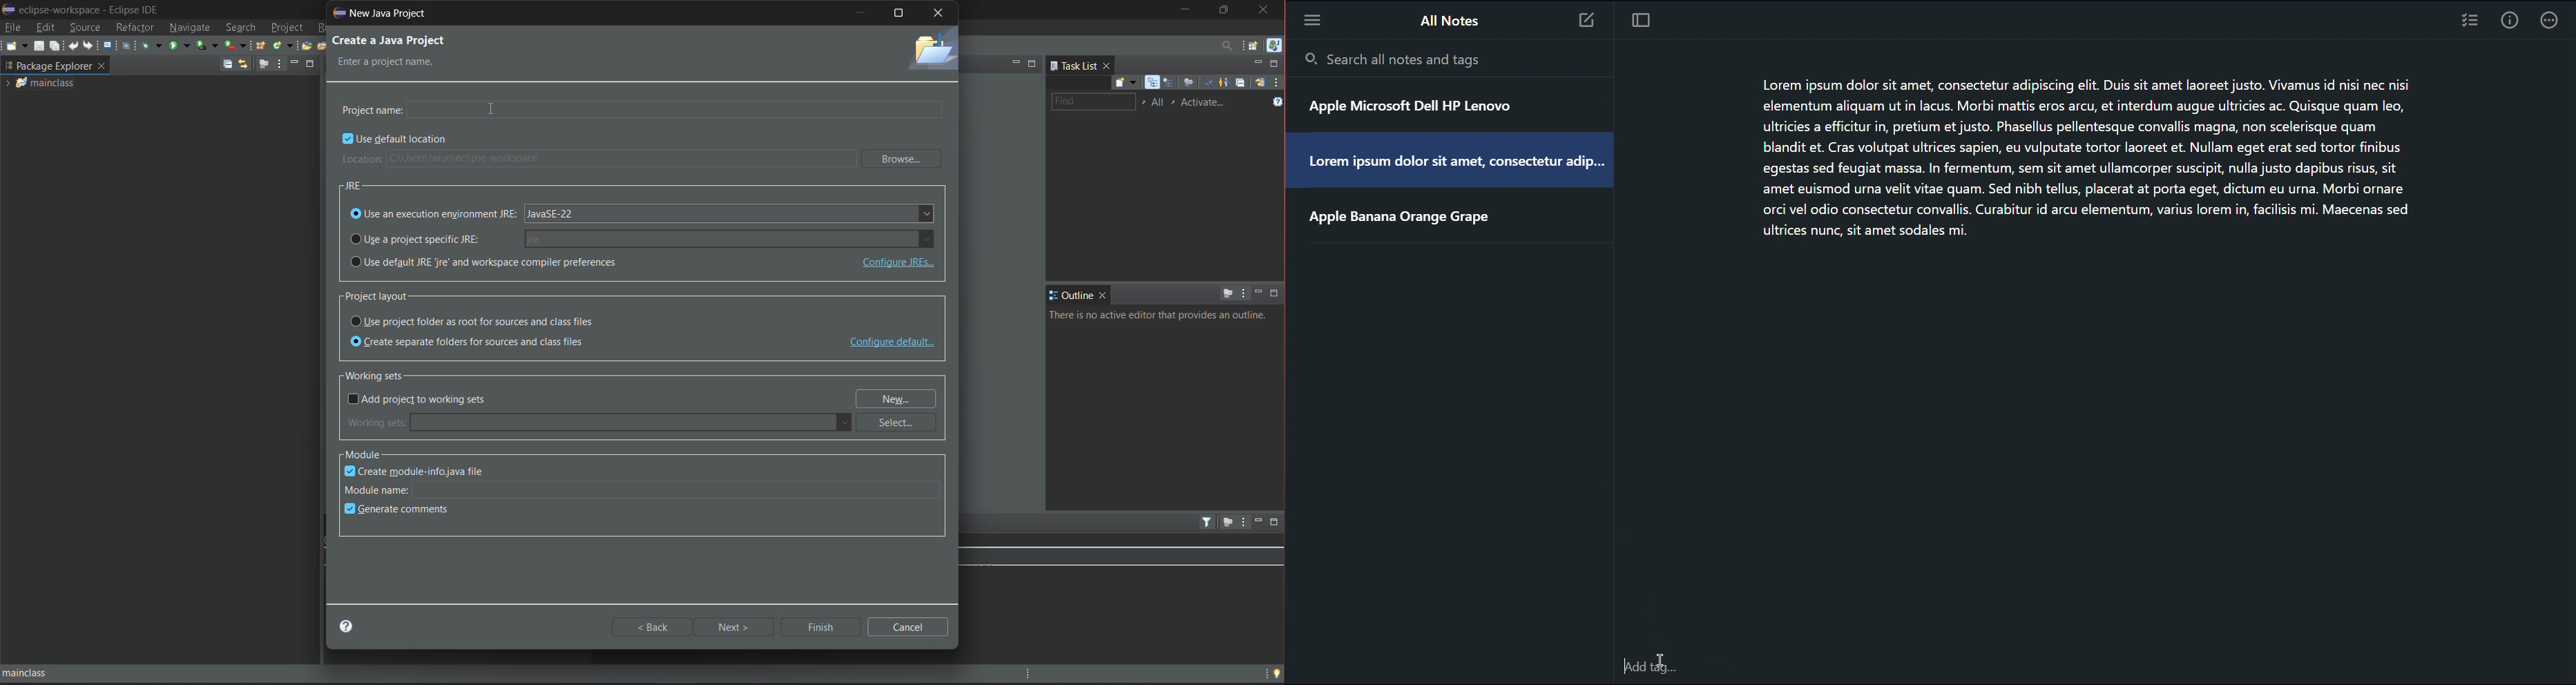  Describe the element at coordinates (1257, 64) in the screenshot. I see `minimize` at that location.